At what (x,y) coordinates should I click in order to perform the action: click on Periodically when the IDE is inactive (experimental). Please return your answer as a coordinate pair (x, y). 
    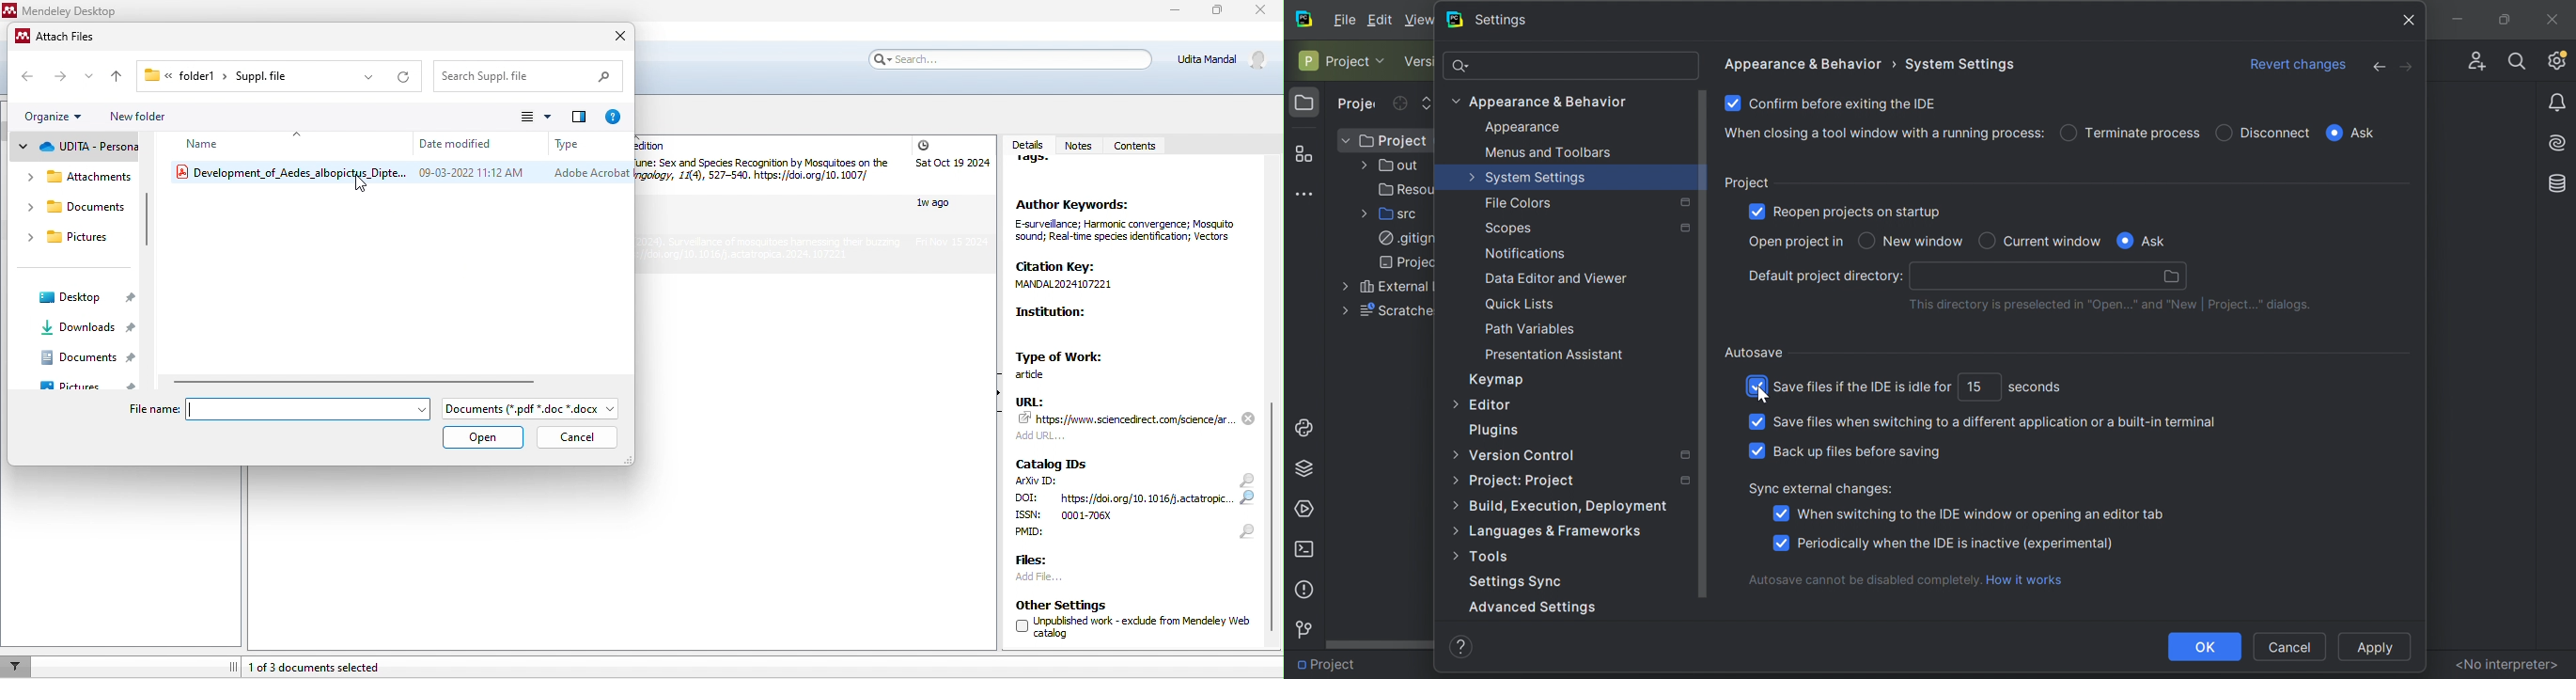
    Looking at the image, I should click on (1956, 544).